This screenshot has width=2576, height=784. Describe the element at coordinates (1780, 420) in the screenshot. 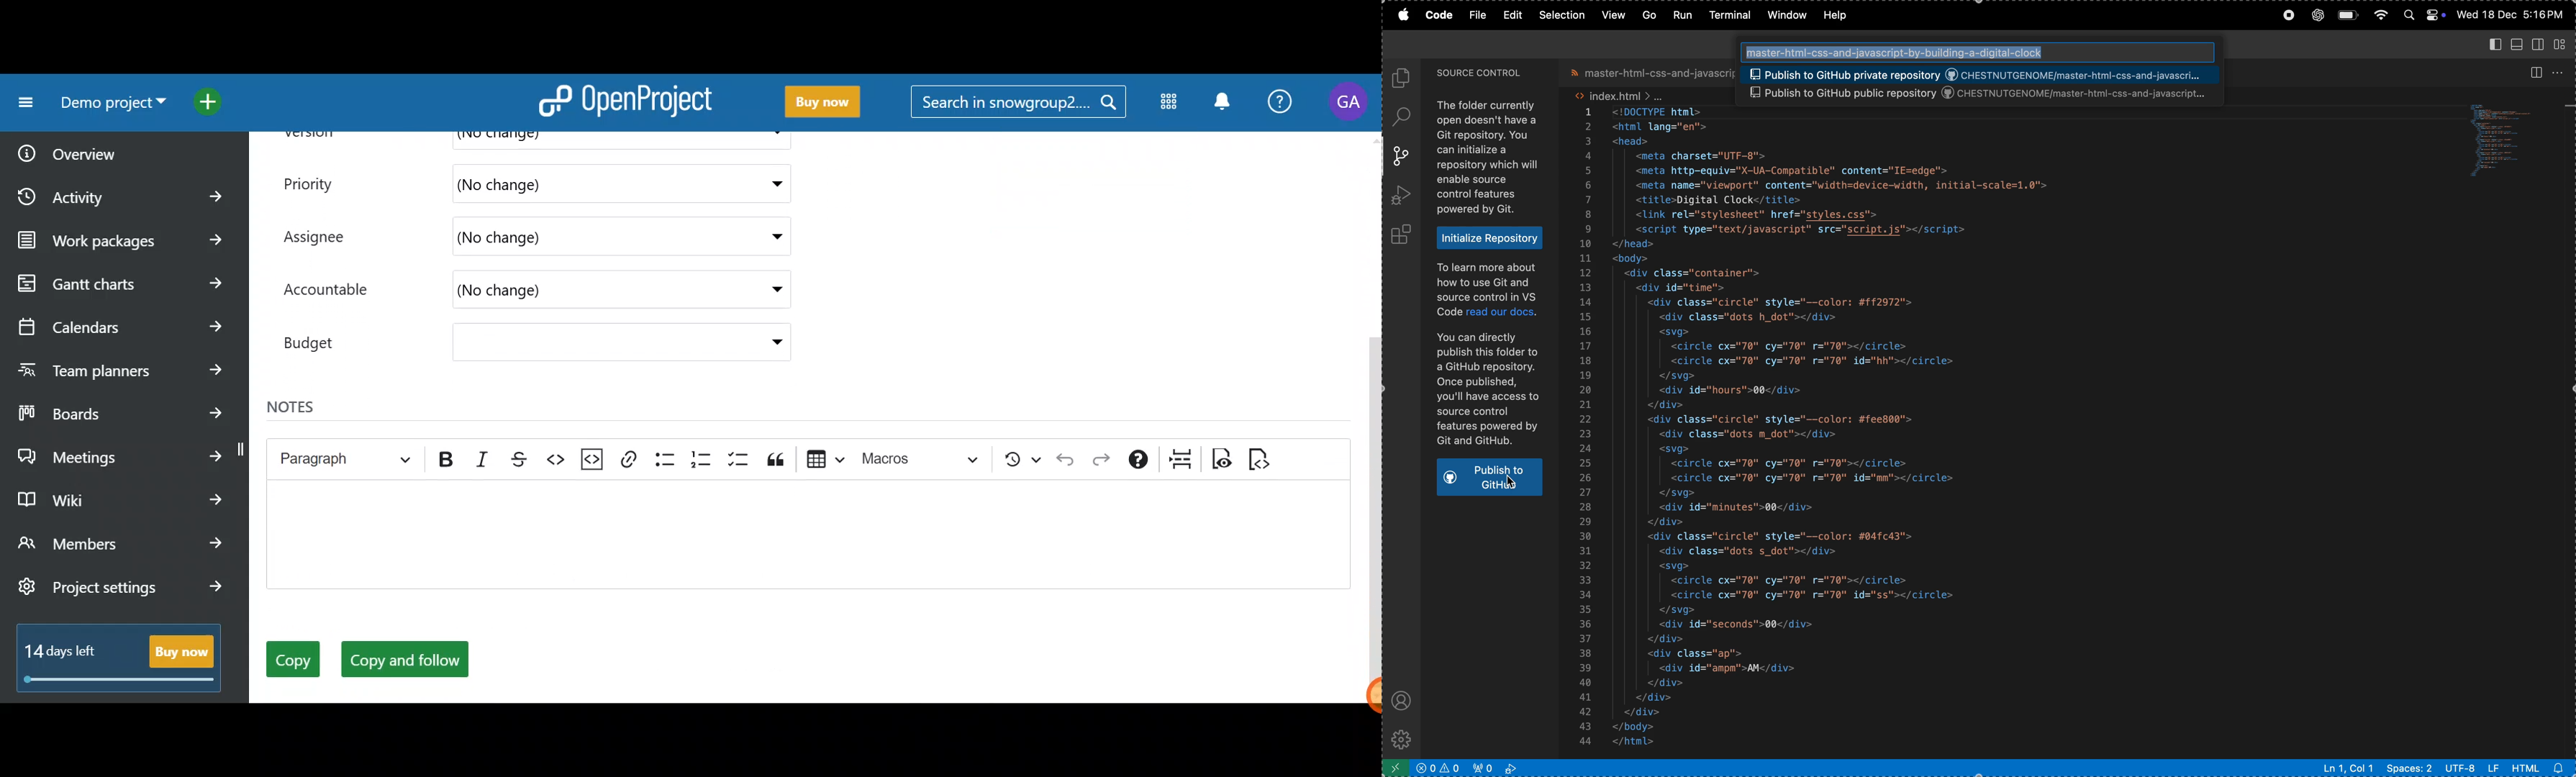

I see `<div class="circle" style="--color: #fee800">` at that location.